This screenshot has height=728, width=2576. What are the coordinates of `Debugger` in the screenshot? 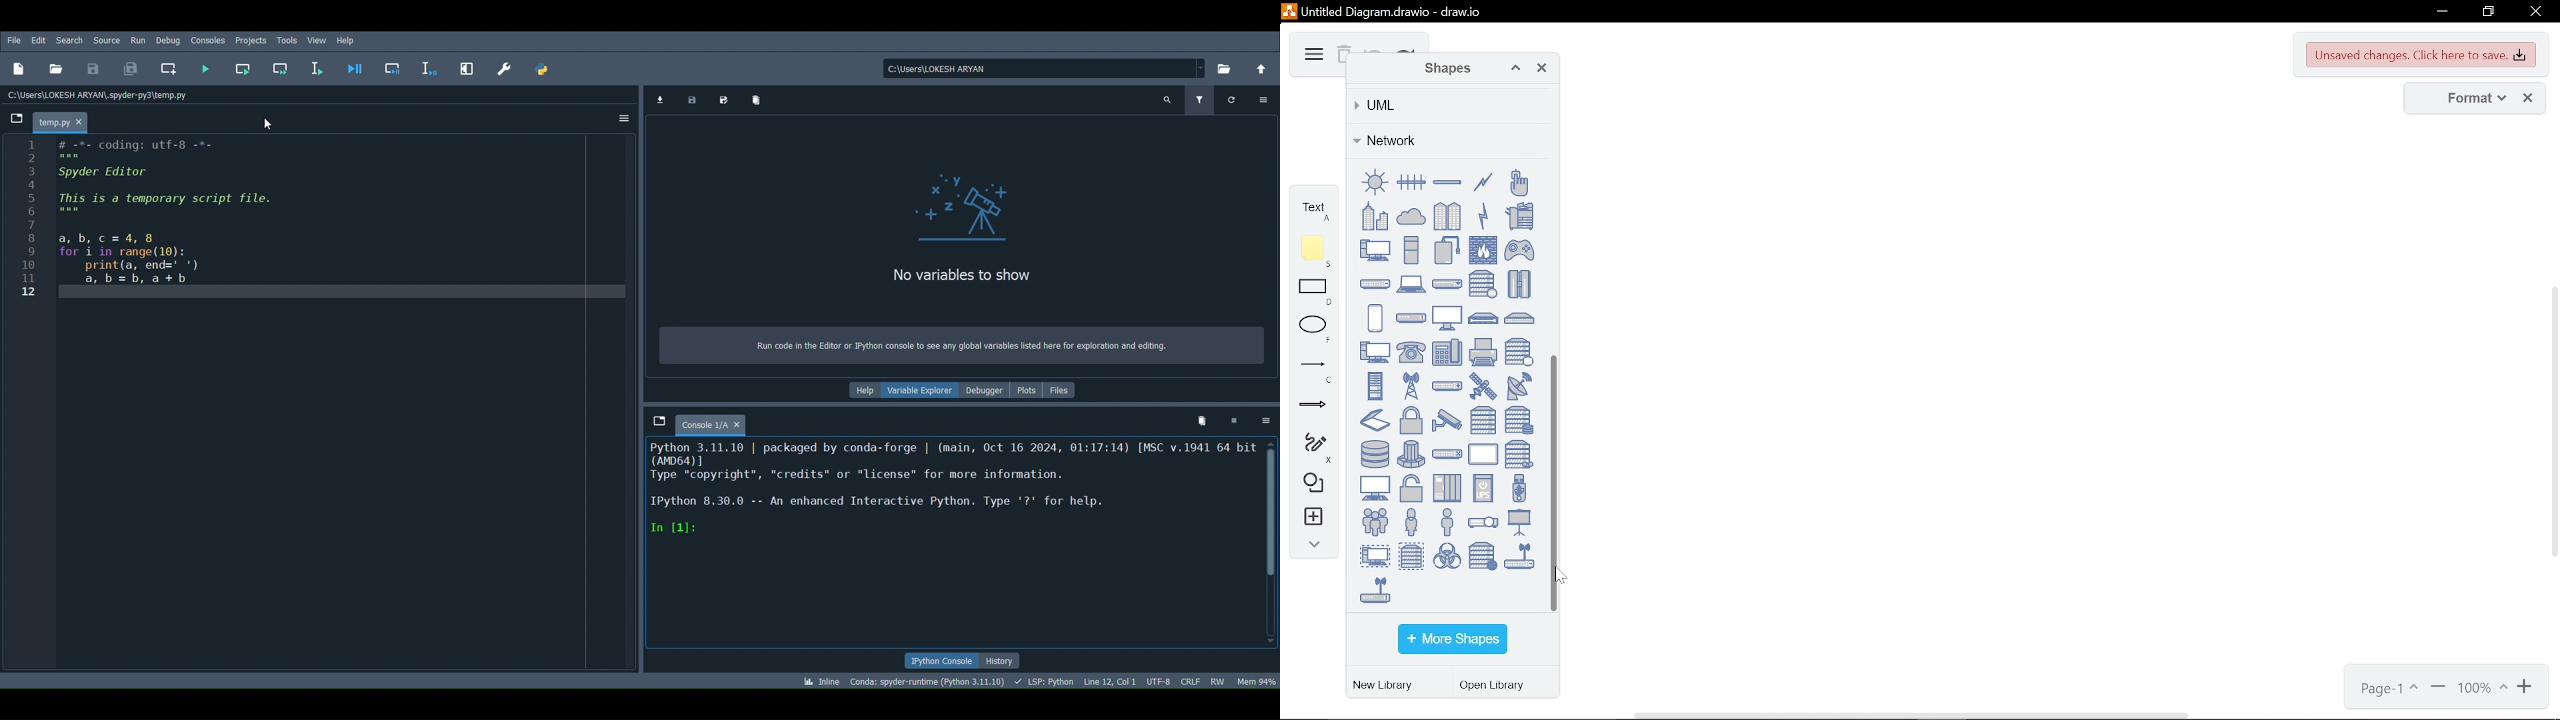 It's located at (985, 391).